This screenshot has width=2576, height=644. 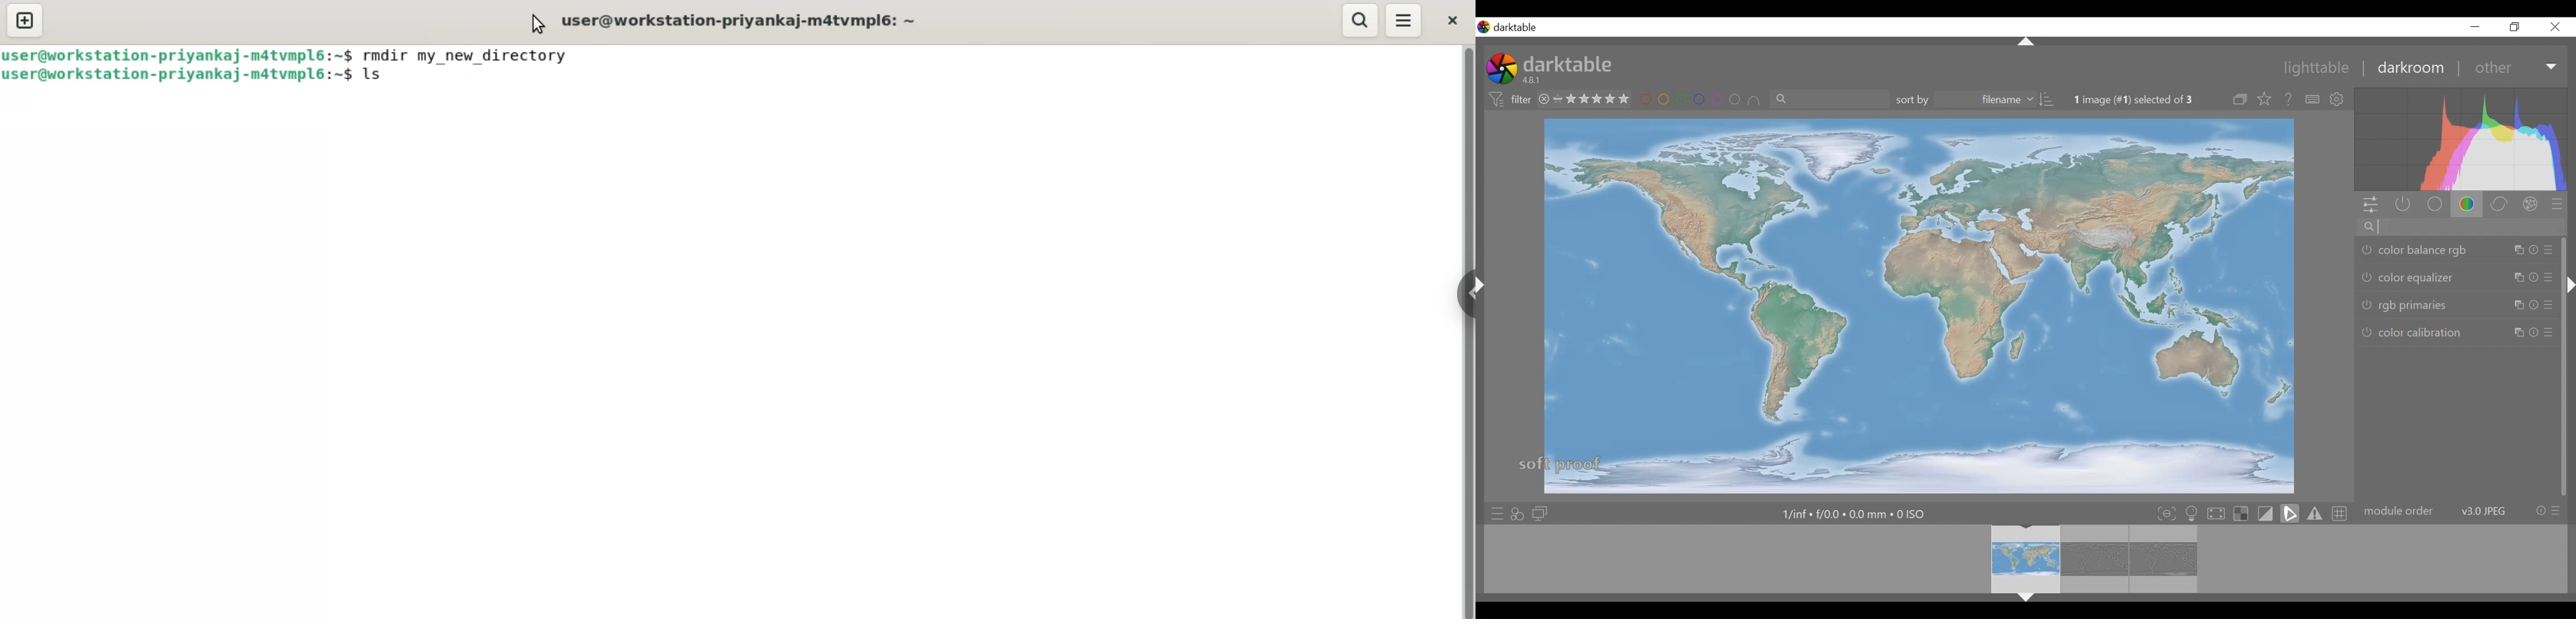 What do you see at coordinates (1501, 70) in the screenshot?
I see `Darktable Desktop Icon` at bounding box center [1501, 70].